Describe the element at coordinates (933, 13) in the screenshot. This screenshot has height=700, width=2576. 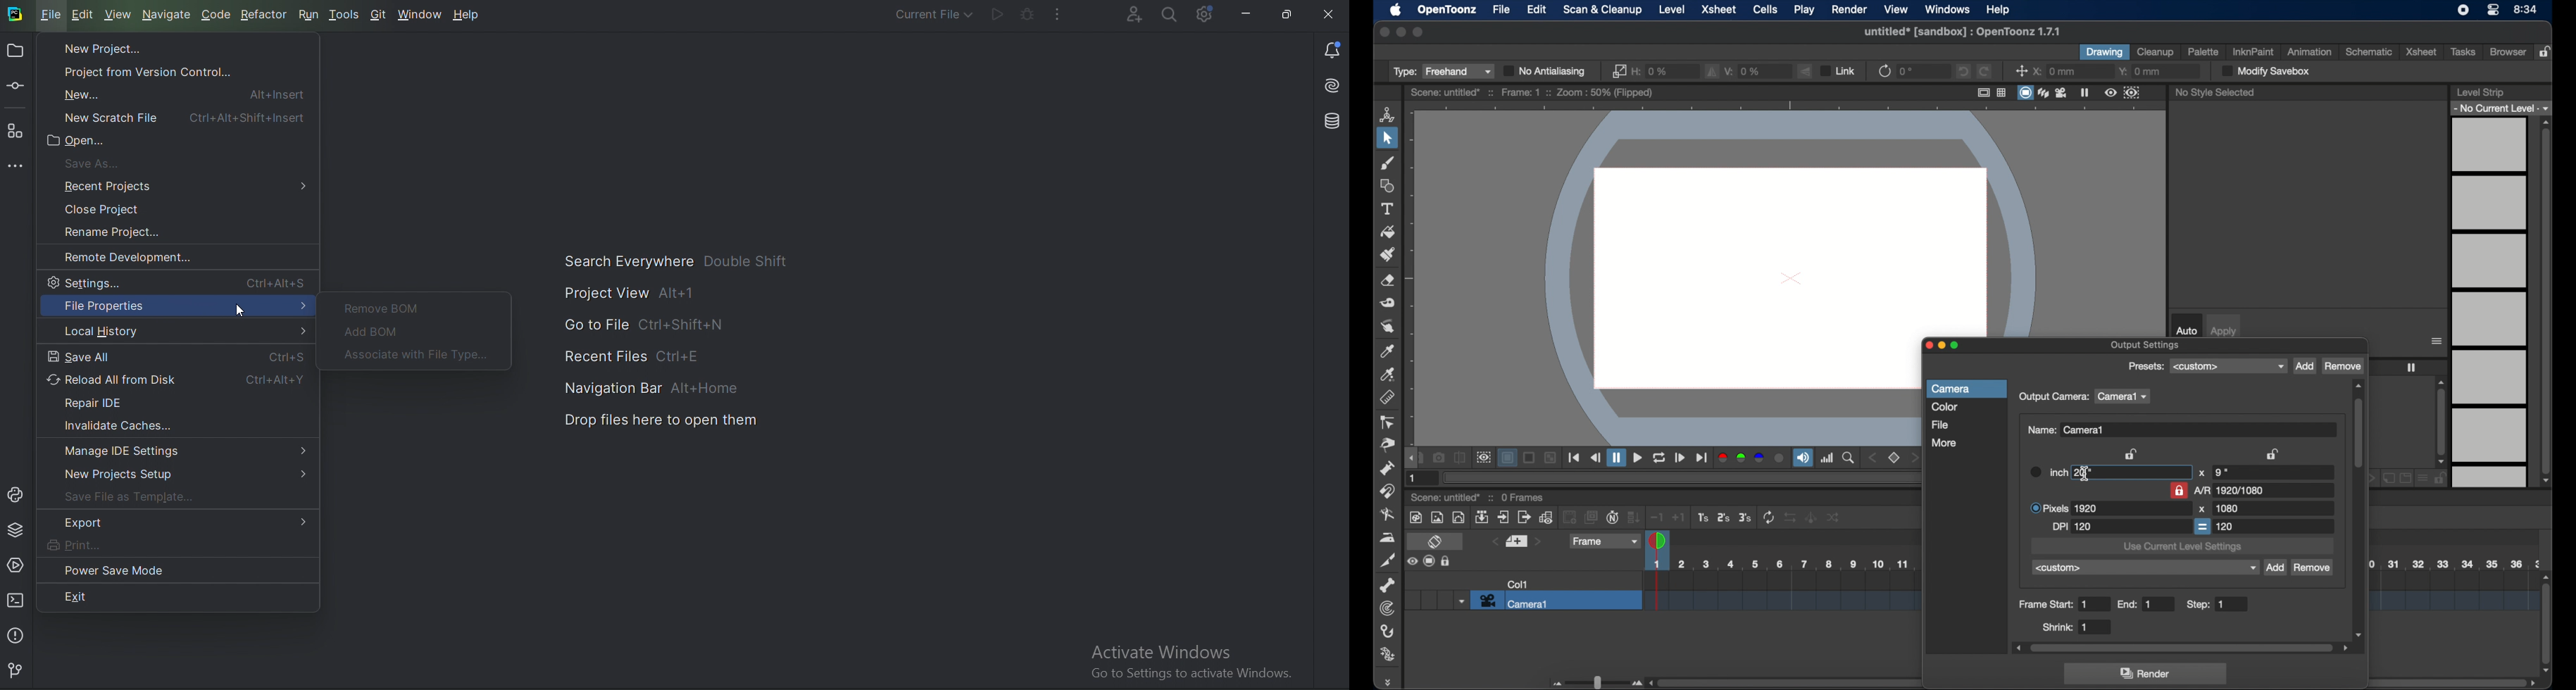
I see `Current file` at that location.